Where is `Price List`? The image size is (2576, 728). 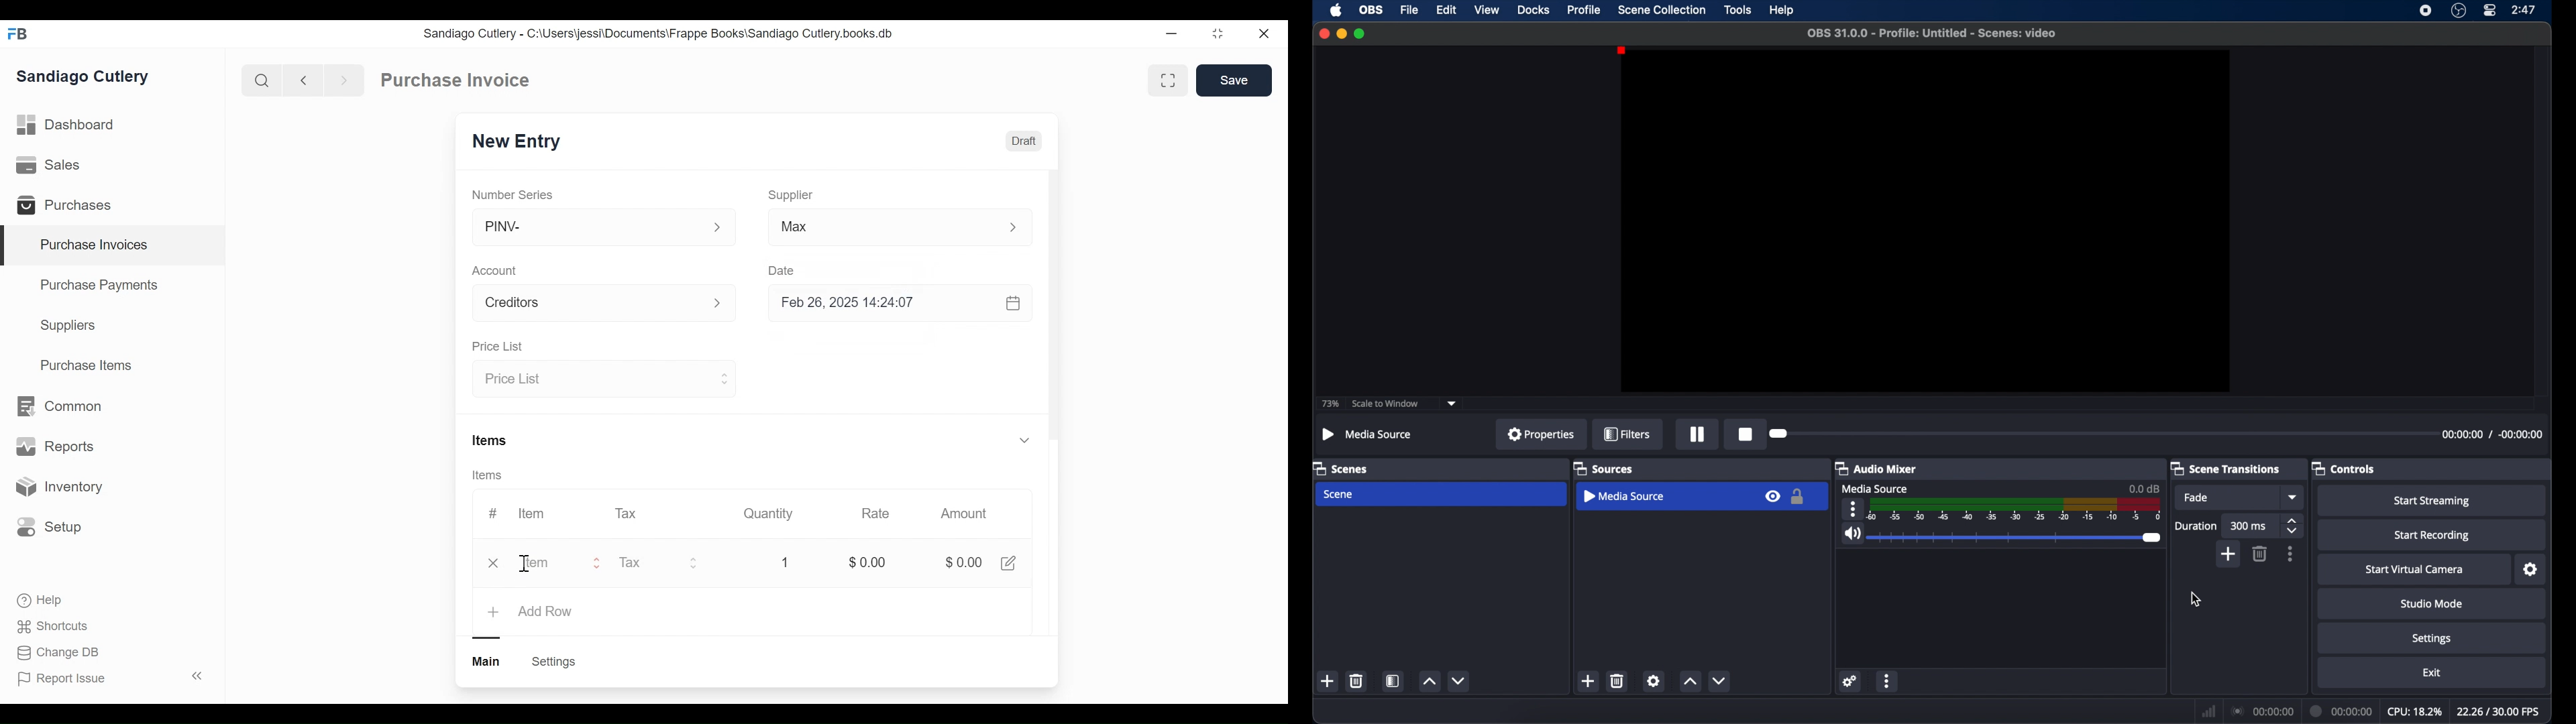
Price List is located at coordinates (496, 347).